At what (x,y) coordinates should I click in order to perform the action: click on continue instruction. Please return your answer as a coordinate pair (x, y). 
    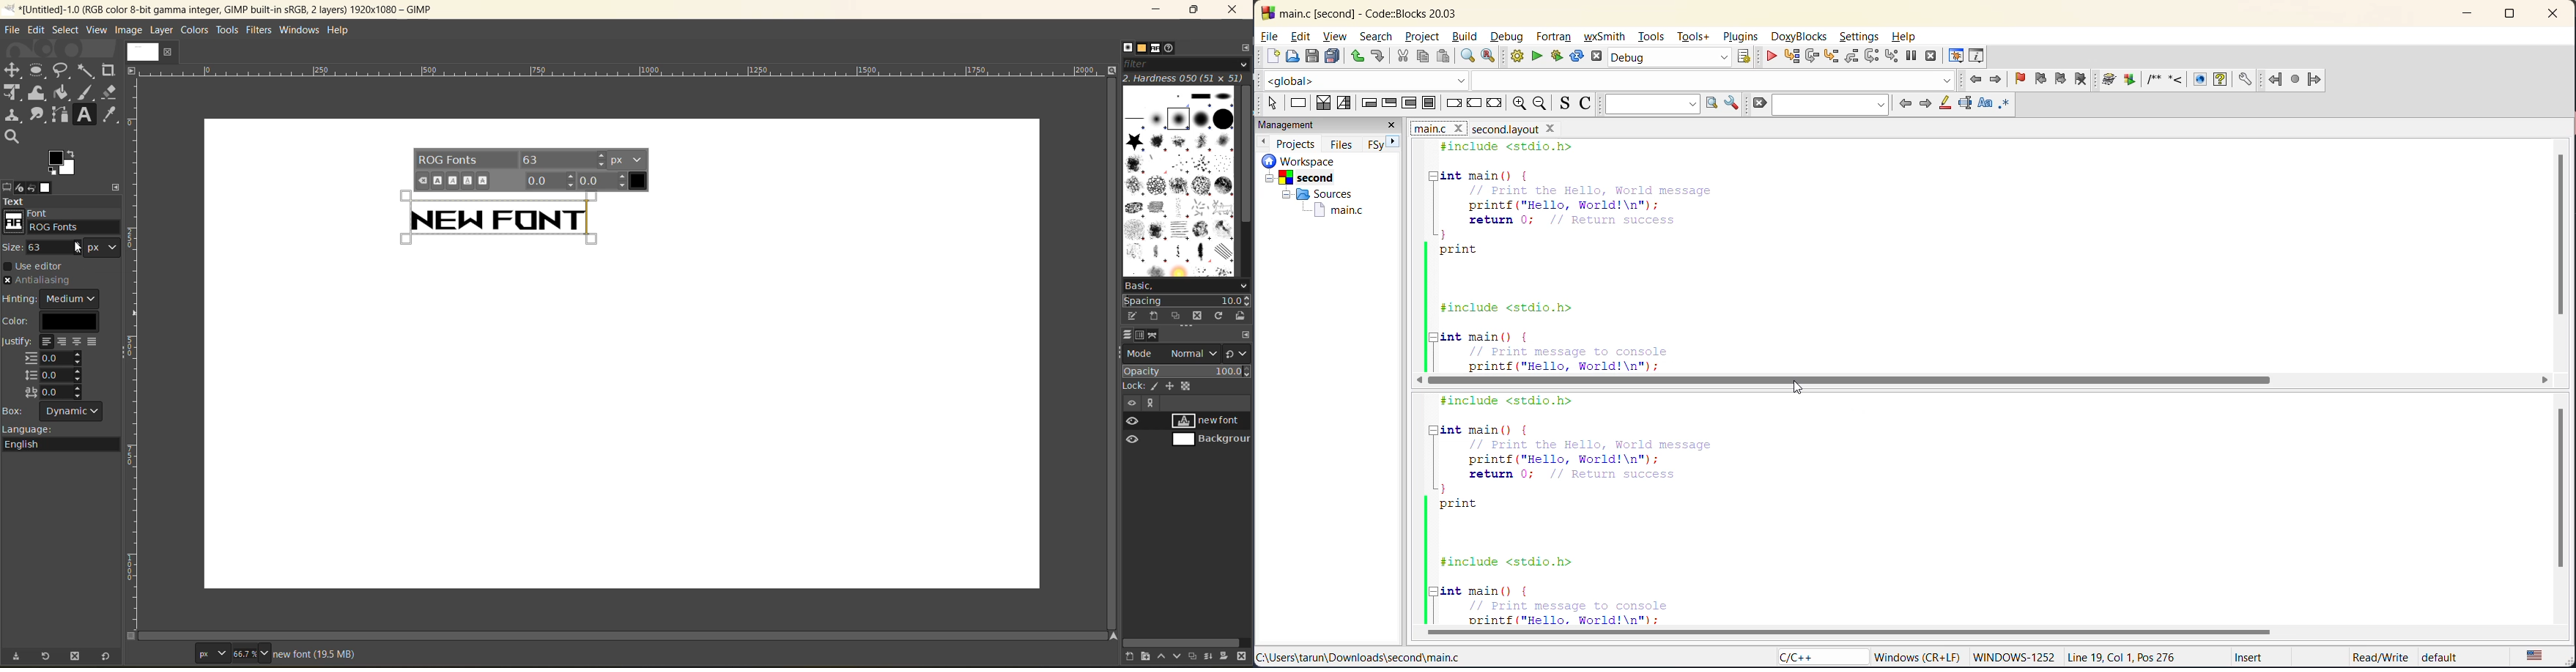
    Looking at the image, I should click on (1473, 103).